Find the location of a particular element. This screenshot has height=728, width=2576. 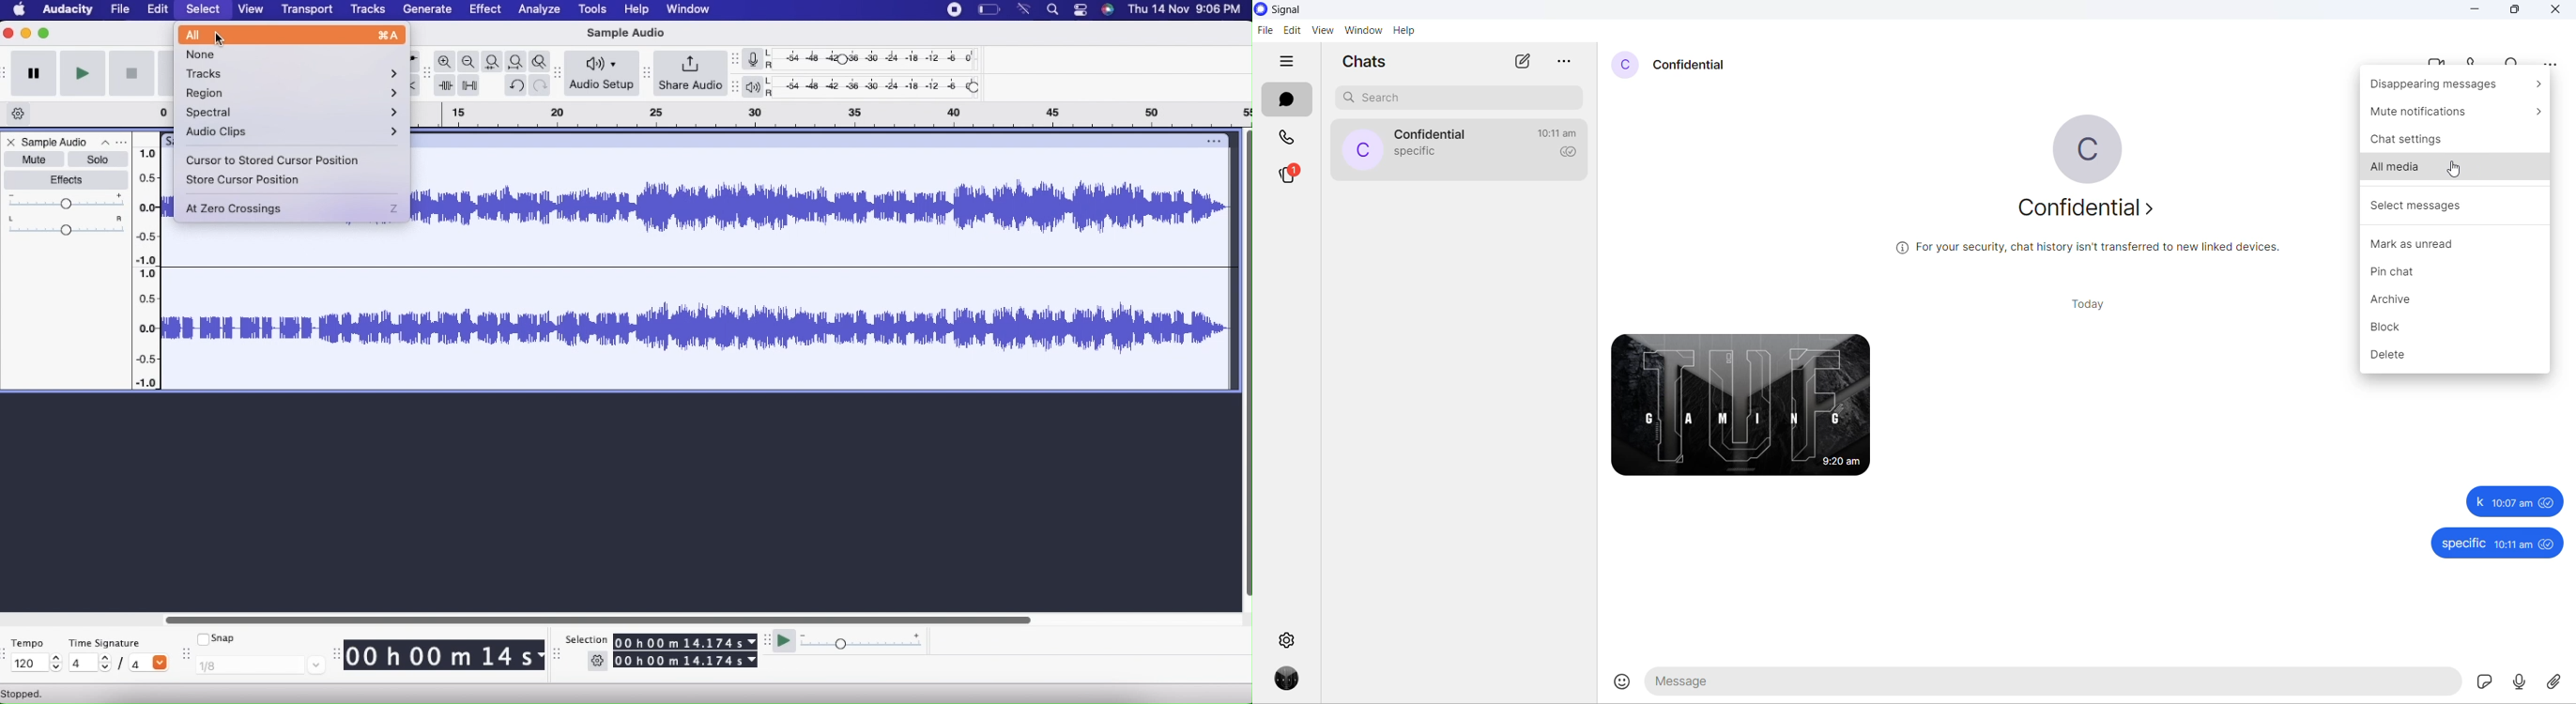

Maximize is located at coordinates (46, 31).